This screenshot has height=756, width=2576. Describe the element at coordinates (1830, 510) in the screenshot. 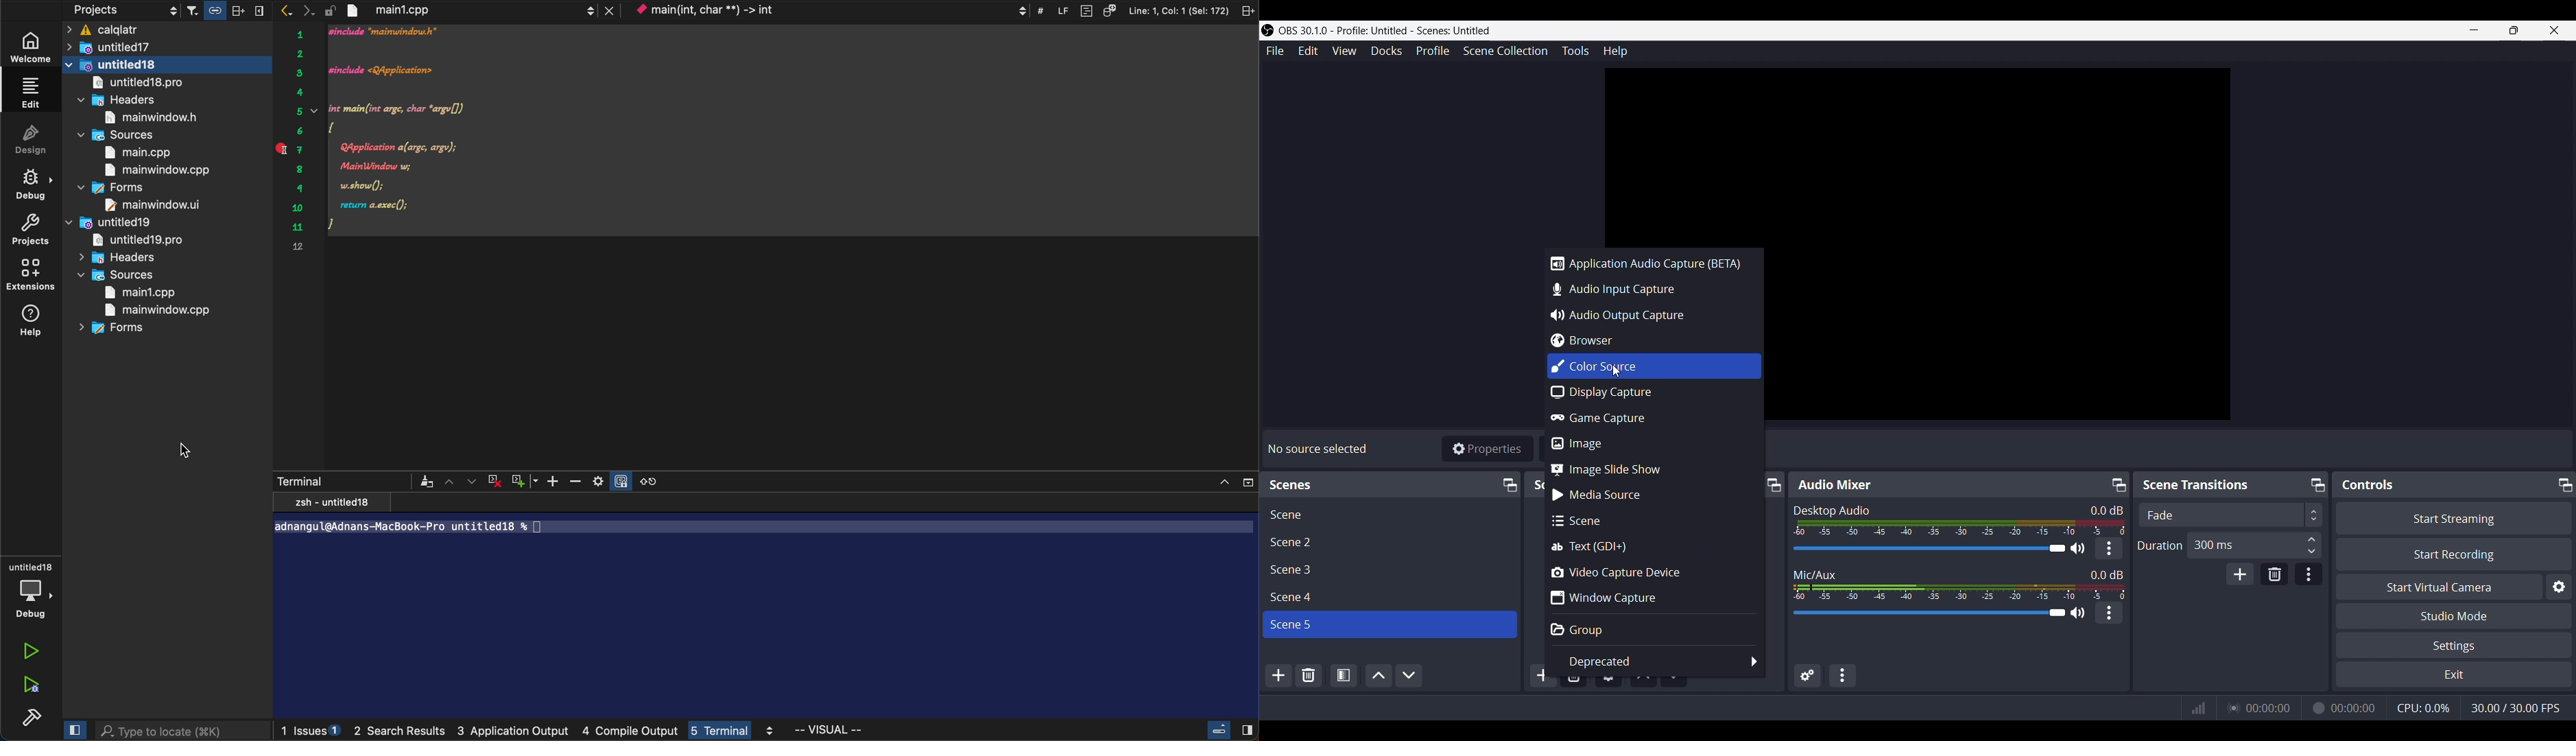

I see `Text` at that location.